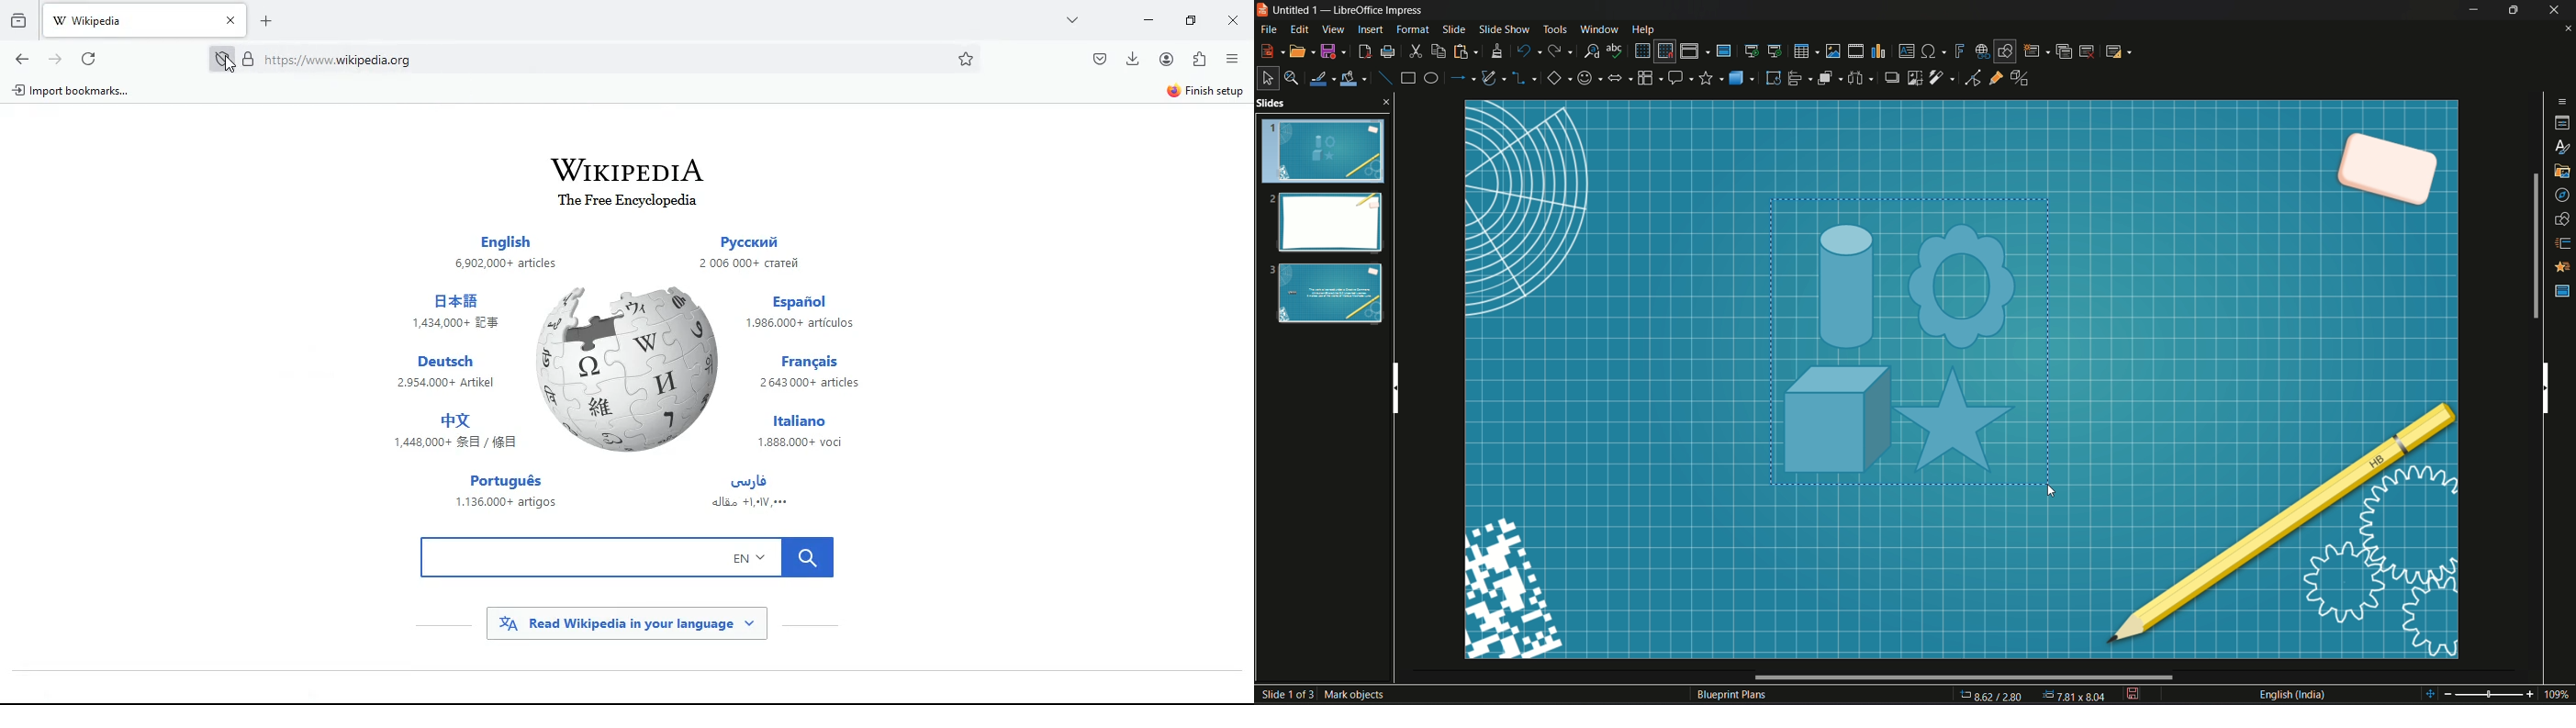 This screenshot has height=728, width=2576. Describe the element at coordinates (1322, 78) in the screenshot. I see `line color` at that location.